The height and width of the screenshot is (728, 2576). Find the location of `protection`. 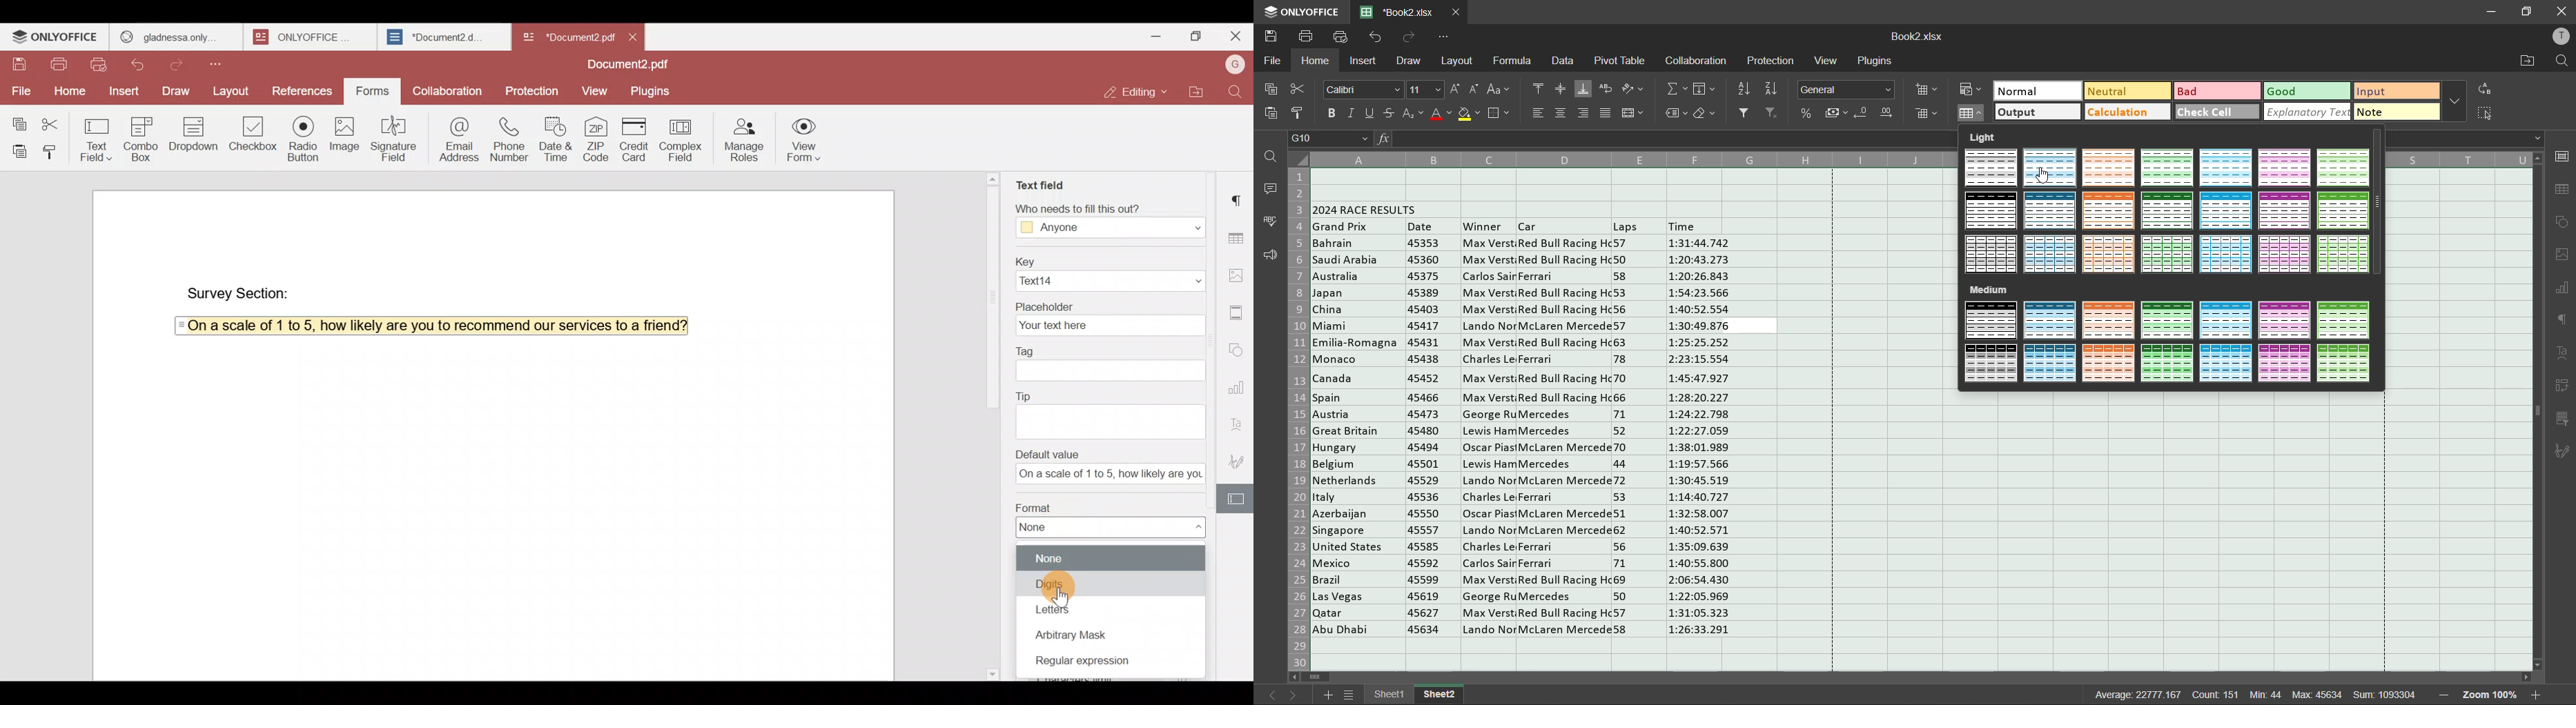

protection is located at coordinates (1773, 63).